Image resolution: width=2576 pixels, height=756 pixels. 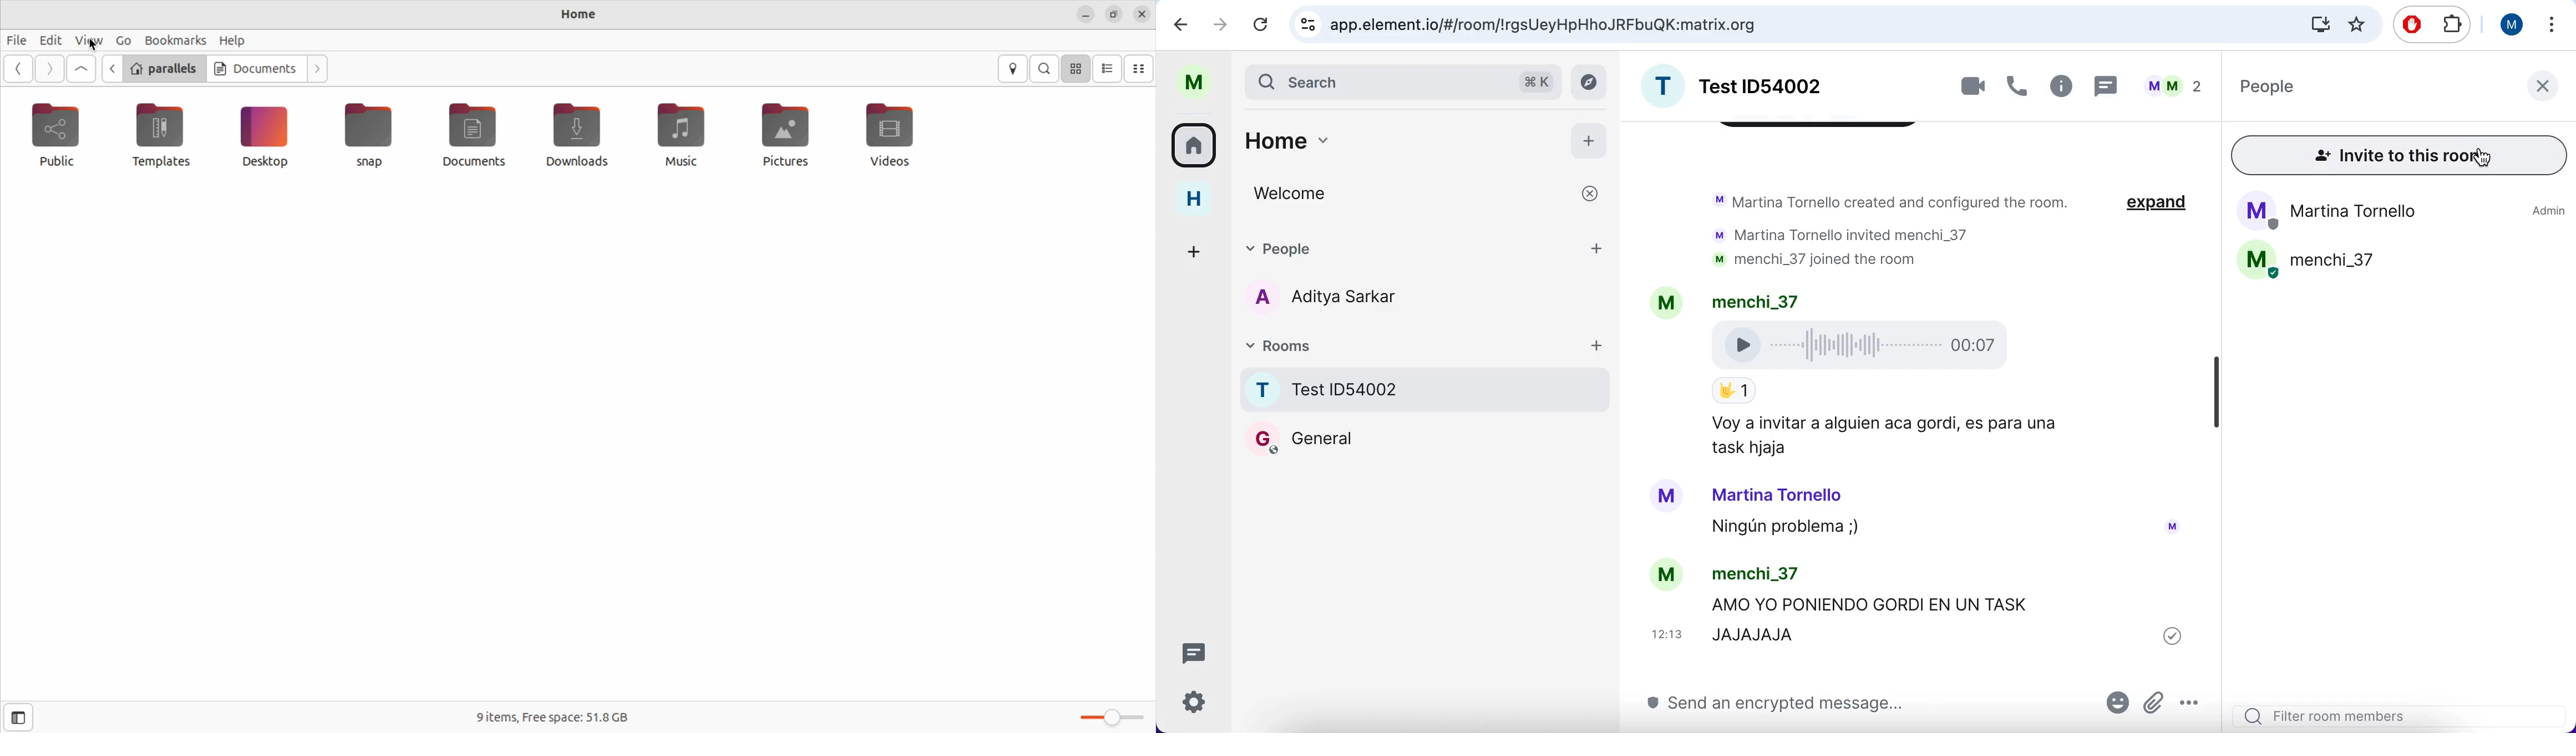 I want to click on favorites, so click(x=2356, y=24).